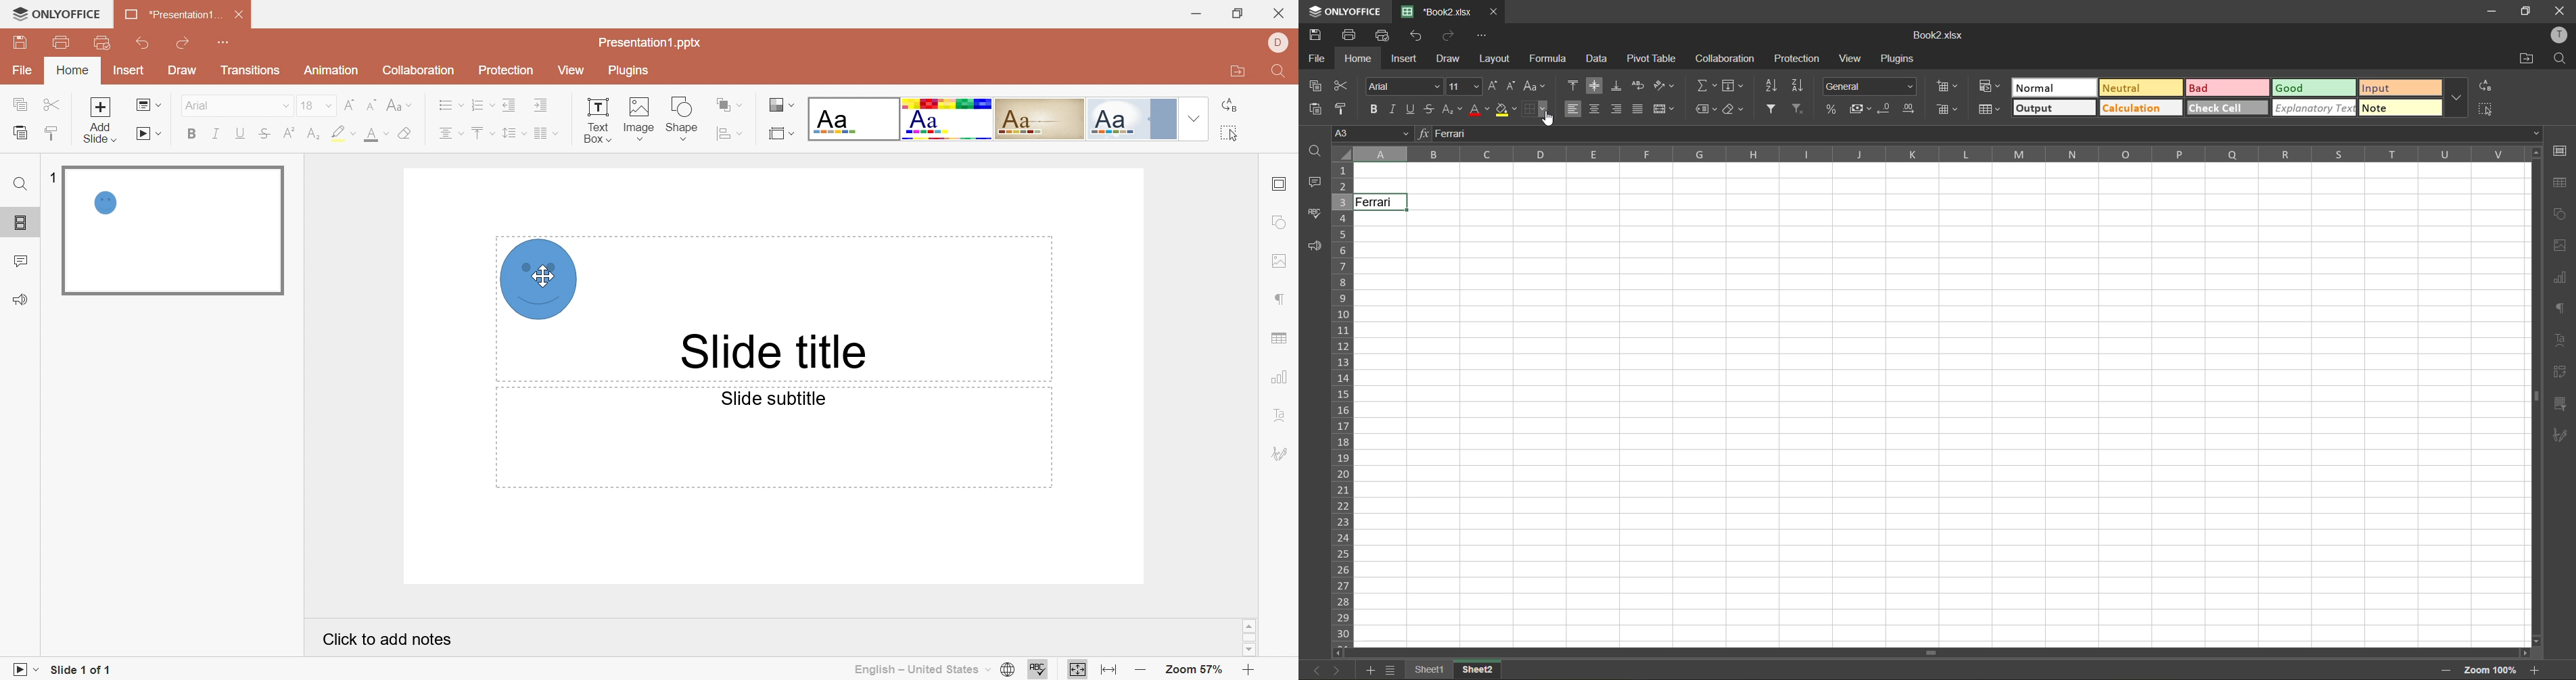 The image size is (2576, 700). What do you see at coordinates (22, 669) in the screenshot?
I see `Start slideshow` at bounding box center [22, 669].